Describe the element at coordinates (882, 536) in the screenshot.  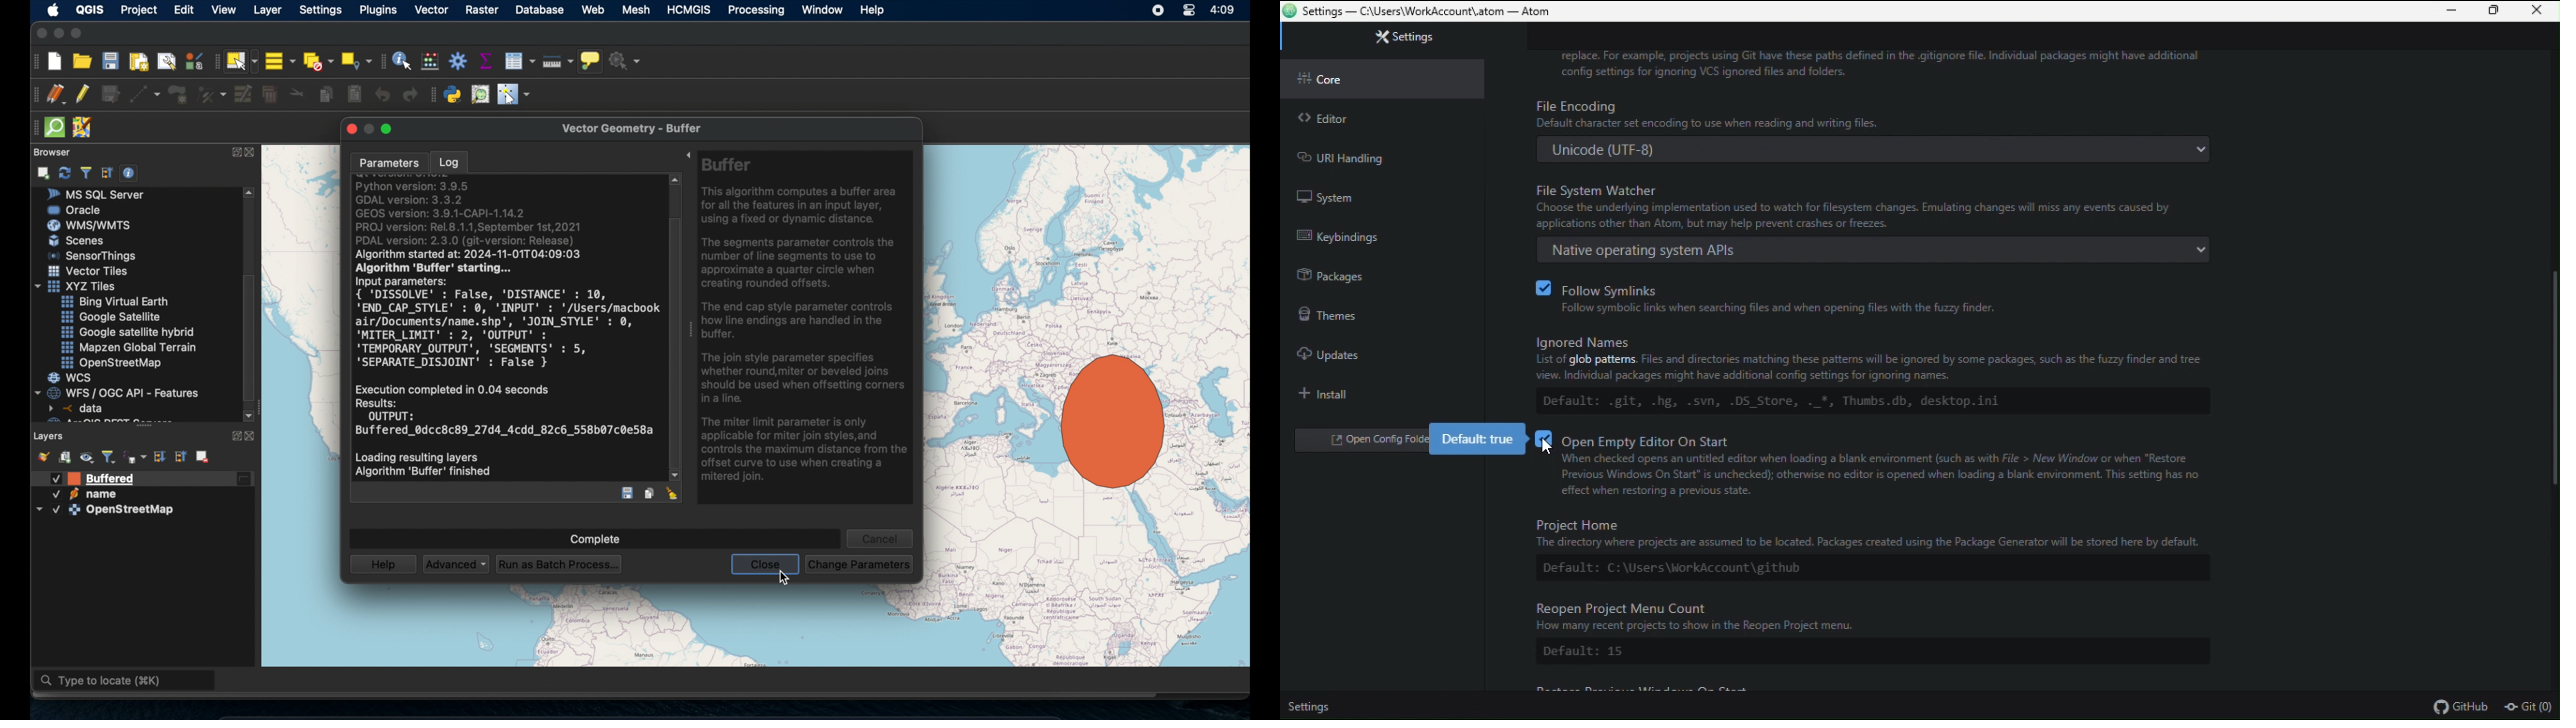
I see `cancel` at that location.